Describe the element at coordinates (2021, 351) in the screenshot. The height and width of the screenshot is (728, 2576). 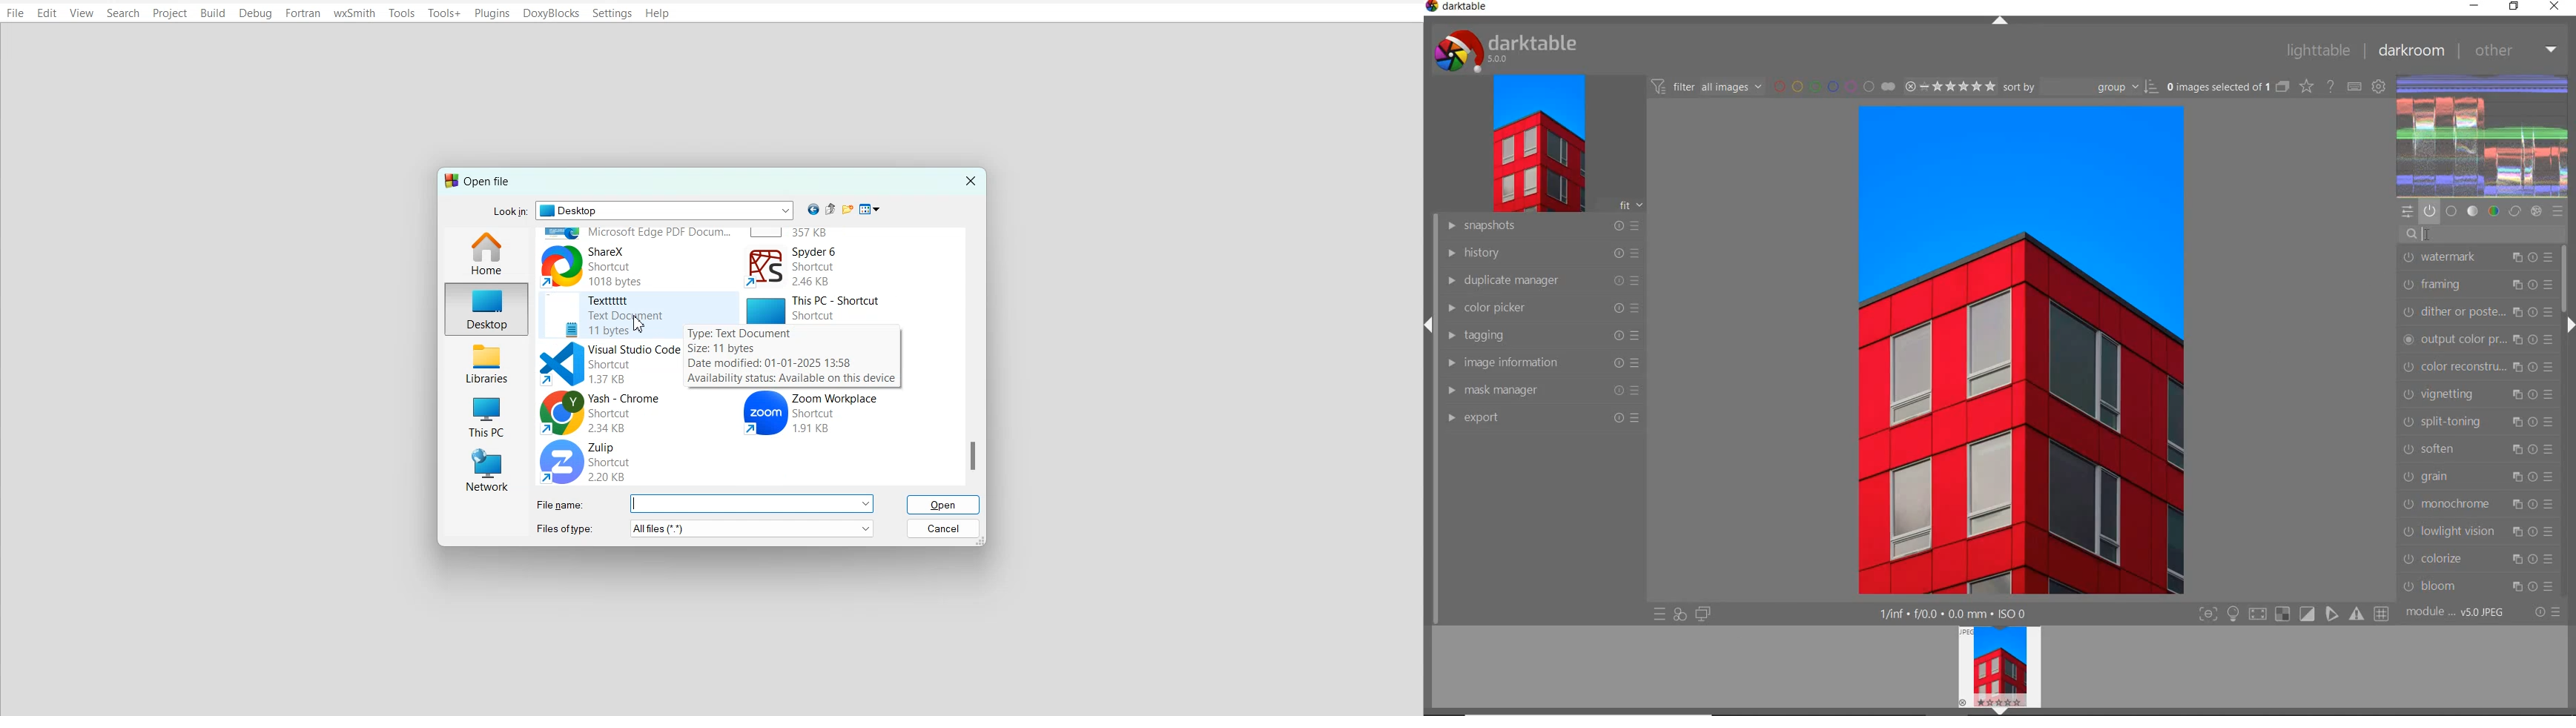
I see `selected image` at that location.